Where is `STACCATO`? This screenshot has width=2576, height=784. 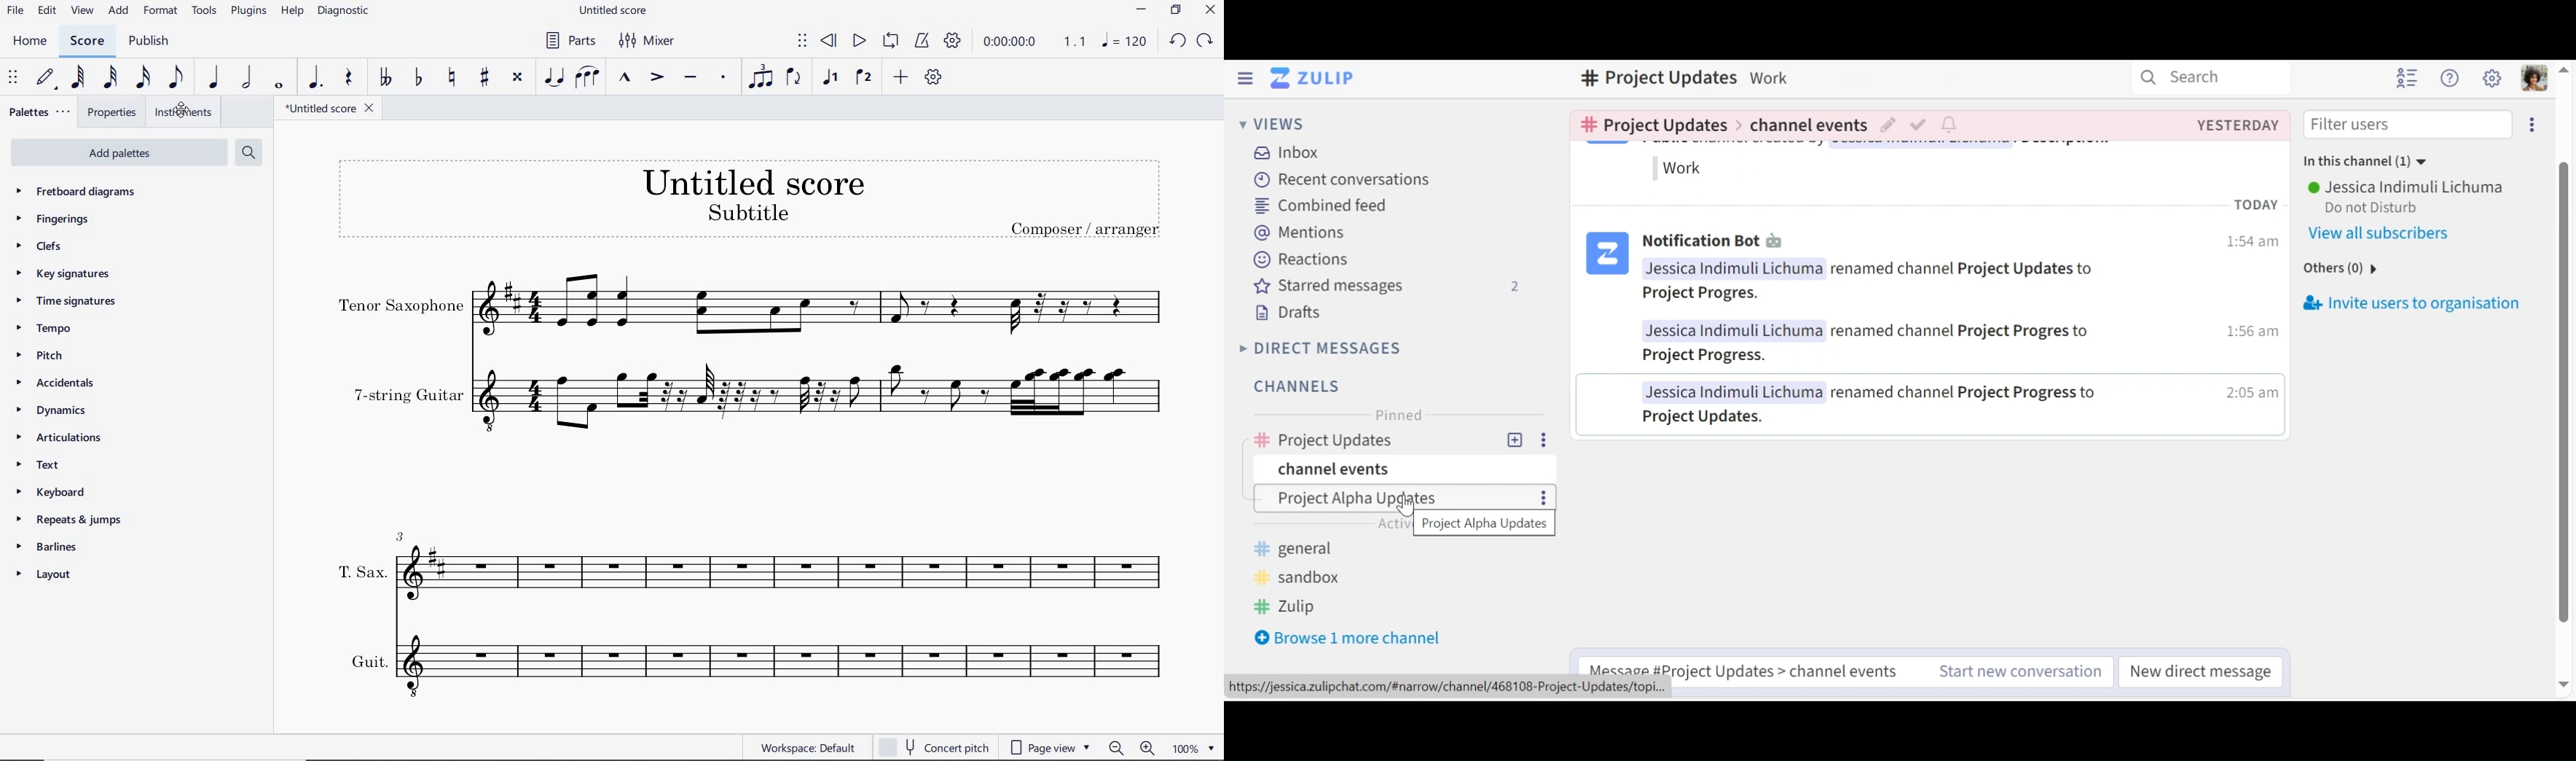
STACCATO is located at coordinates (723, 78).